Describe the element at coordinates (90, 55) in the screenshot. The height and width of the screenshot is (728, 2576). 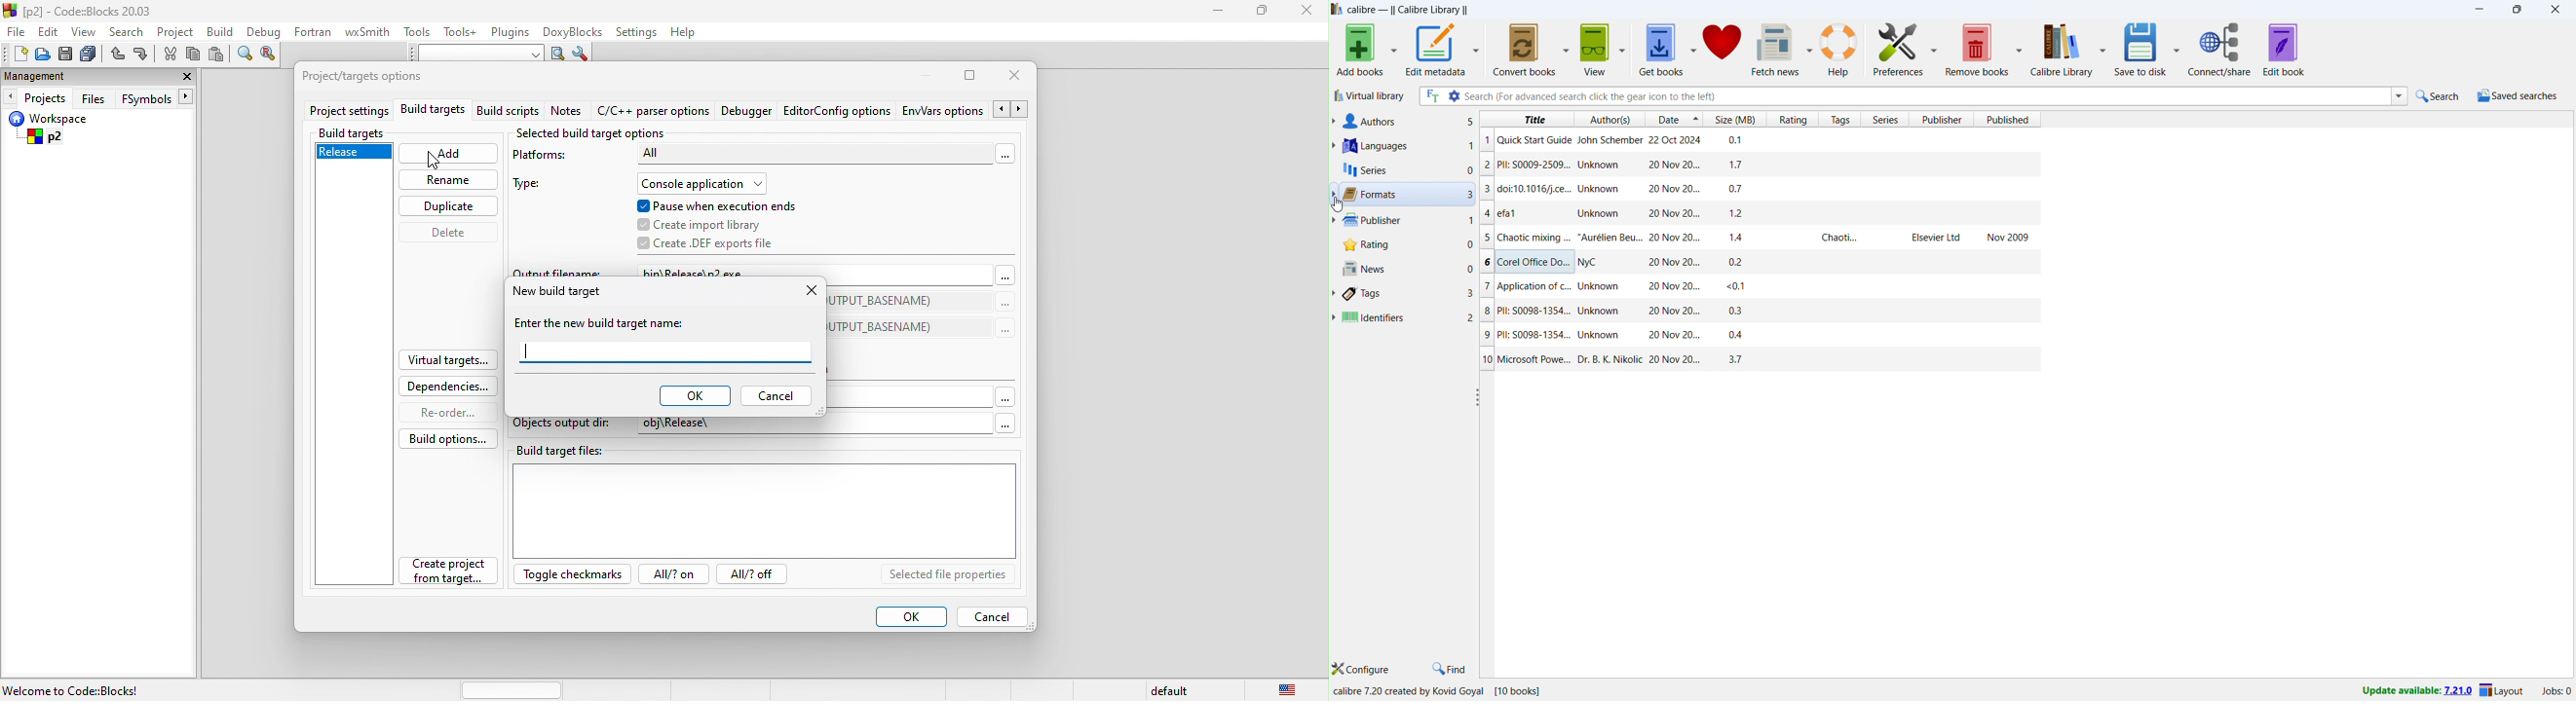
I see `save everything` at that location.